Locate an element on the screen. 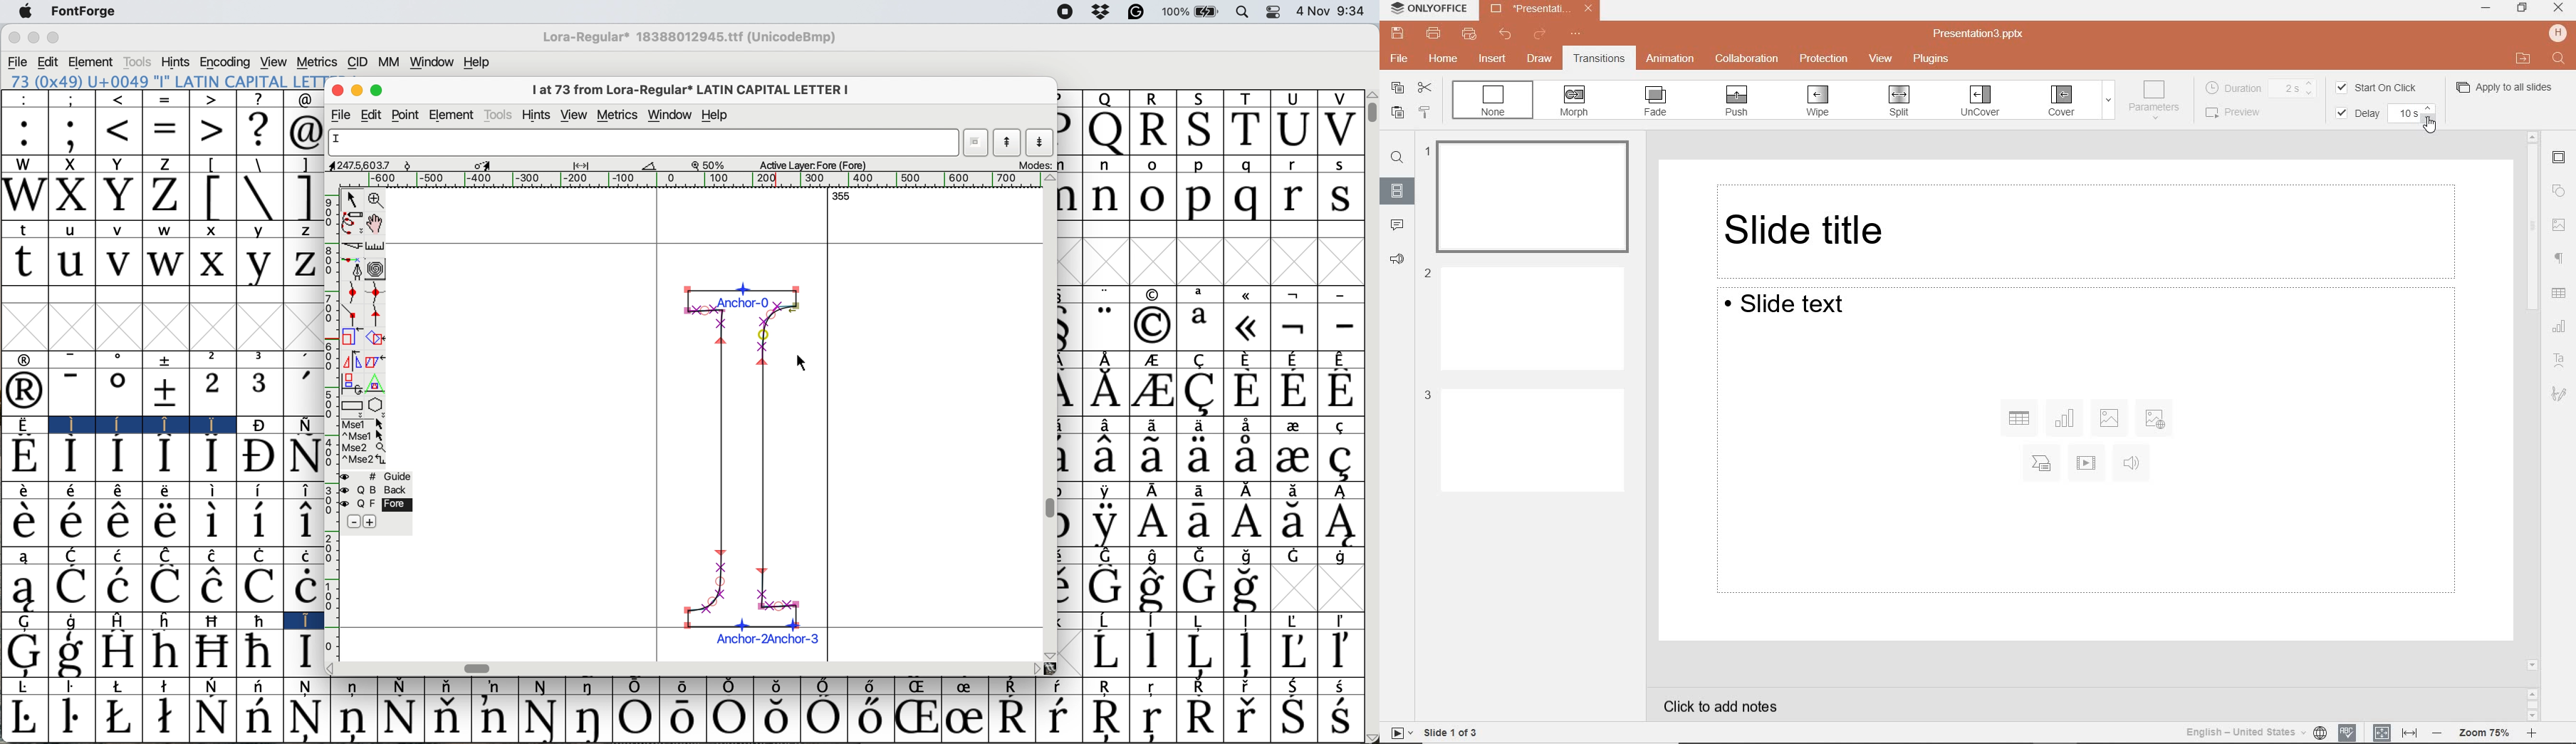 The image size is (2576, 756). I is located at coordinates (69, 425).